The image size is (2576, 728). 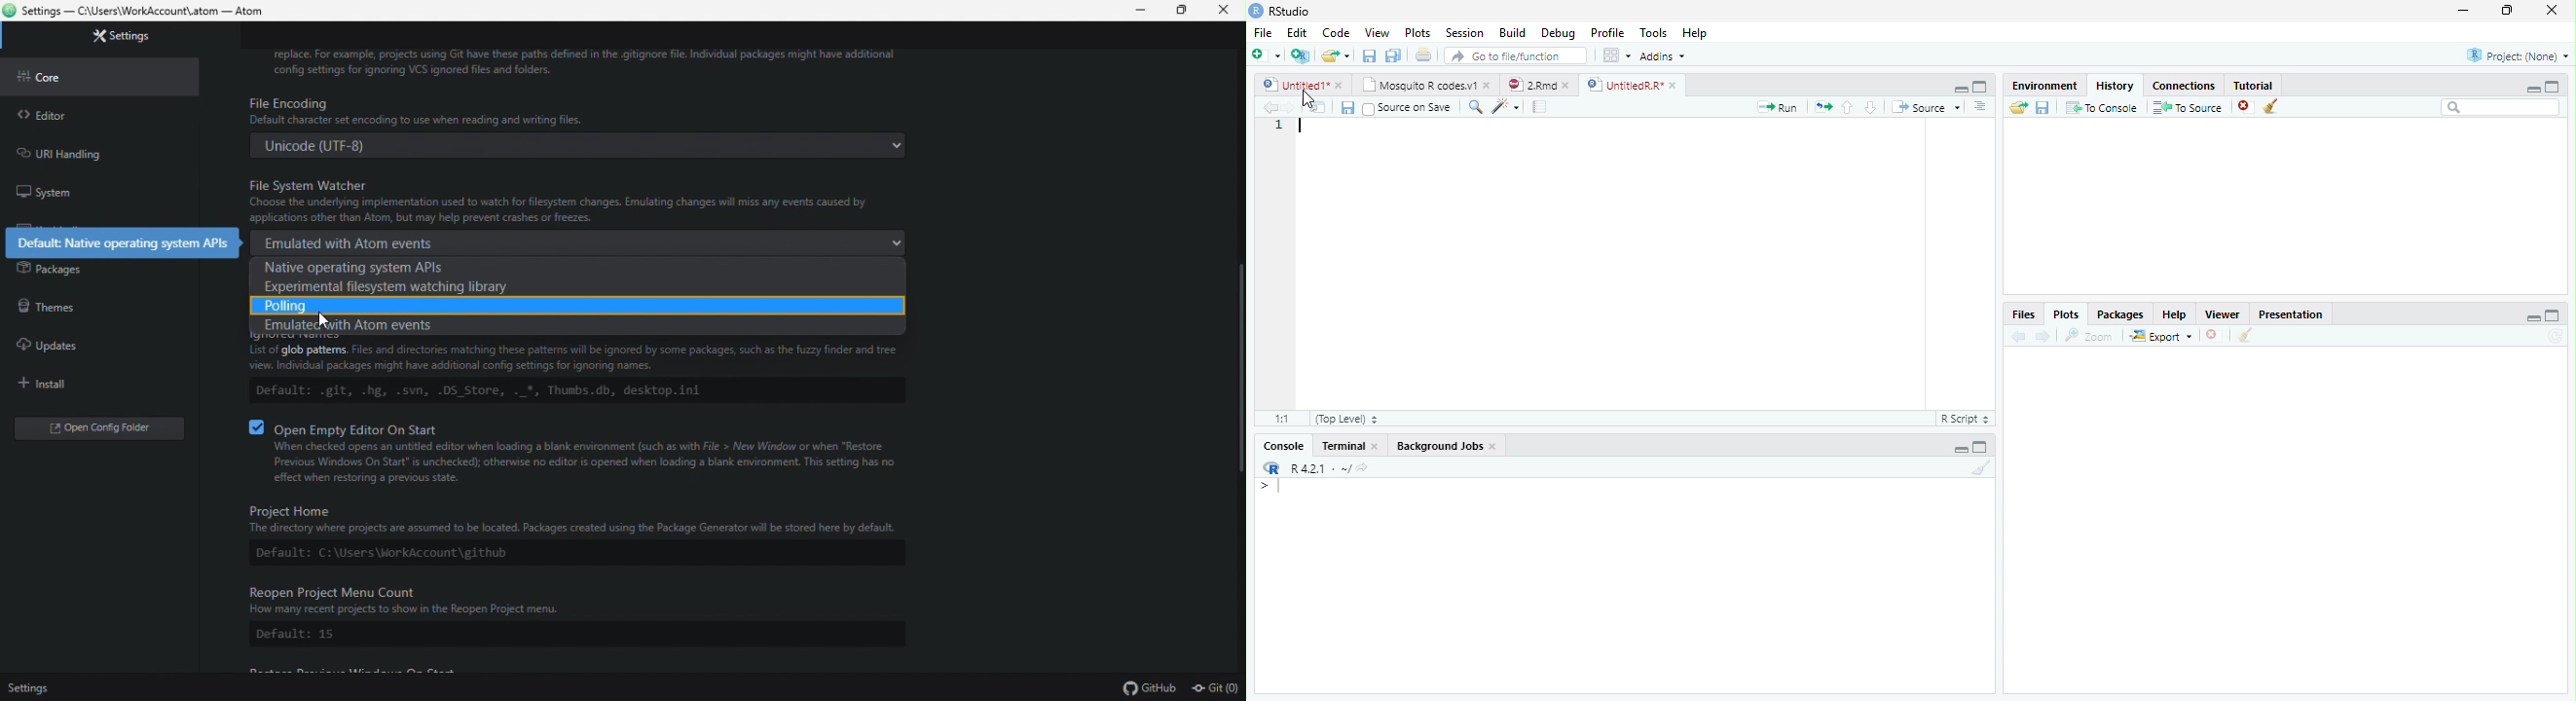 I want to click on Remove current plot, so click(x=2215, y=335).